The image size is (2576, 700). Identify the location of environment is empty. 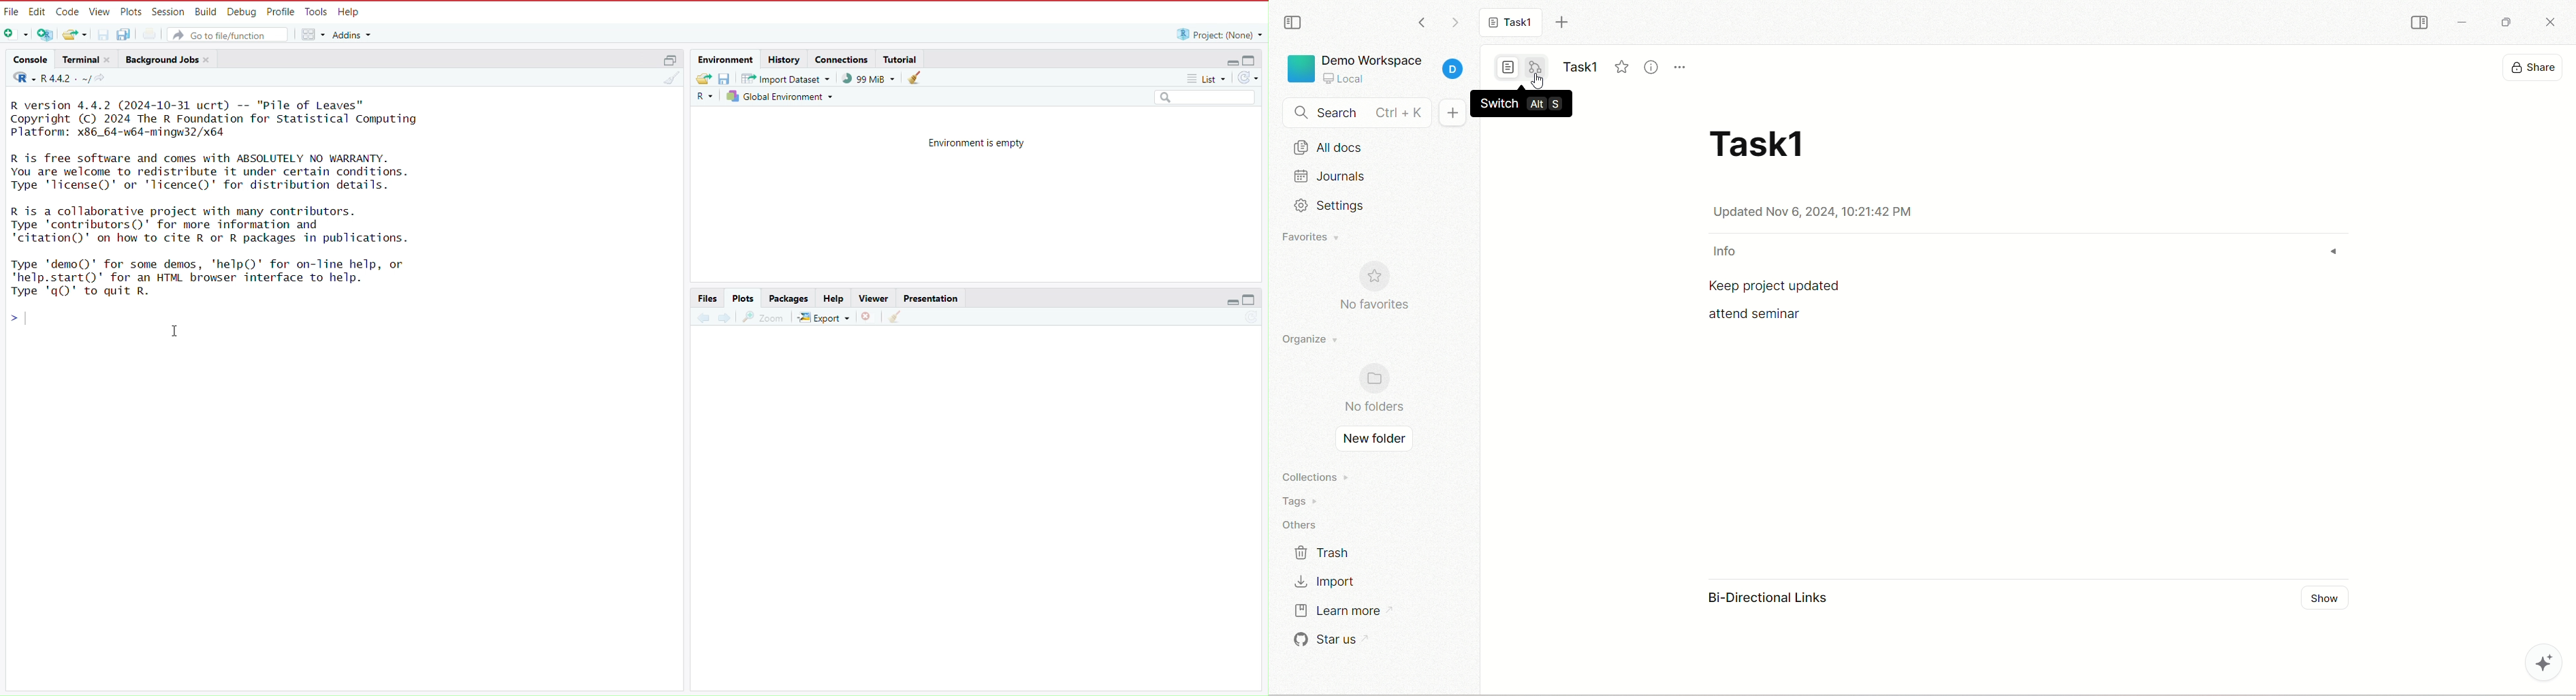
(969, 142).